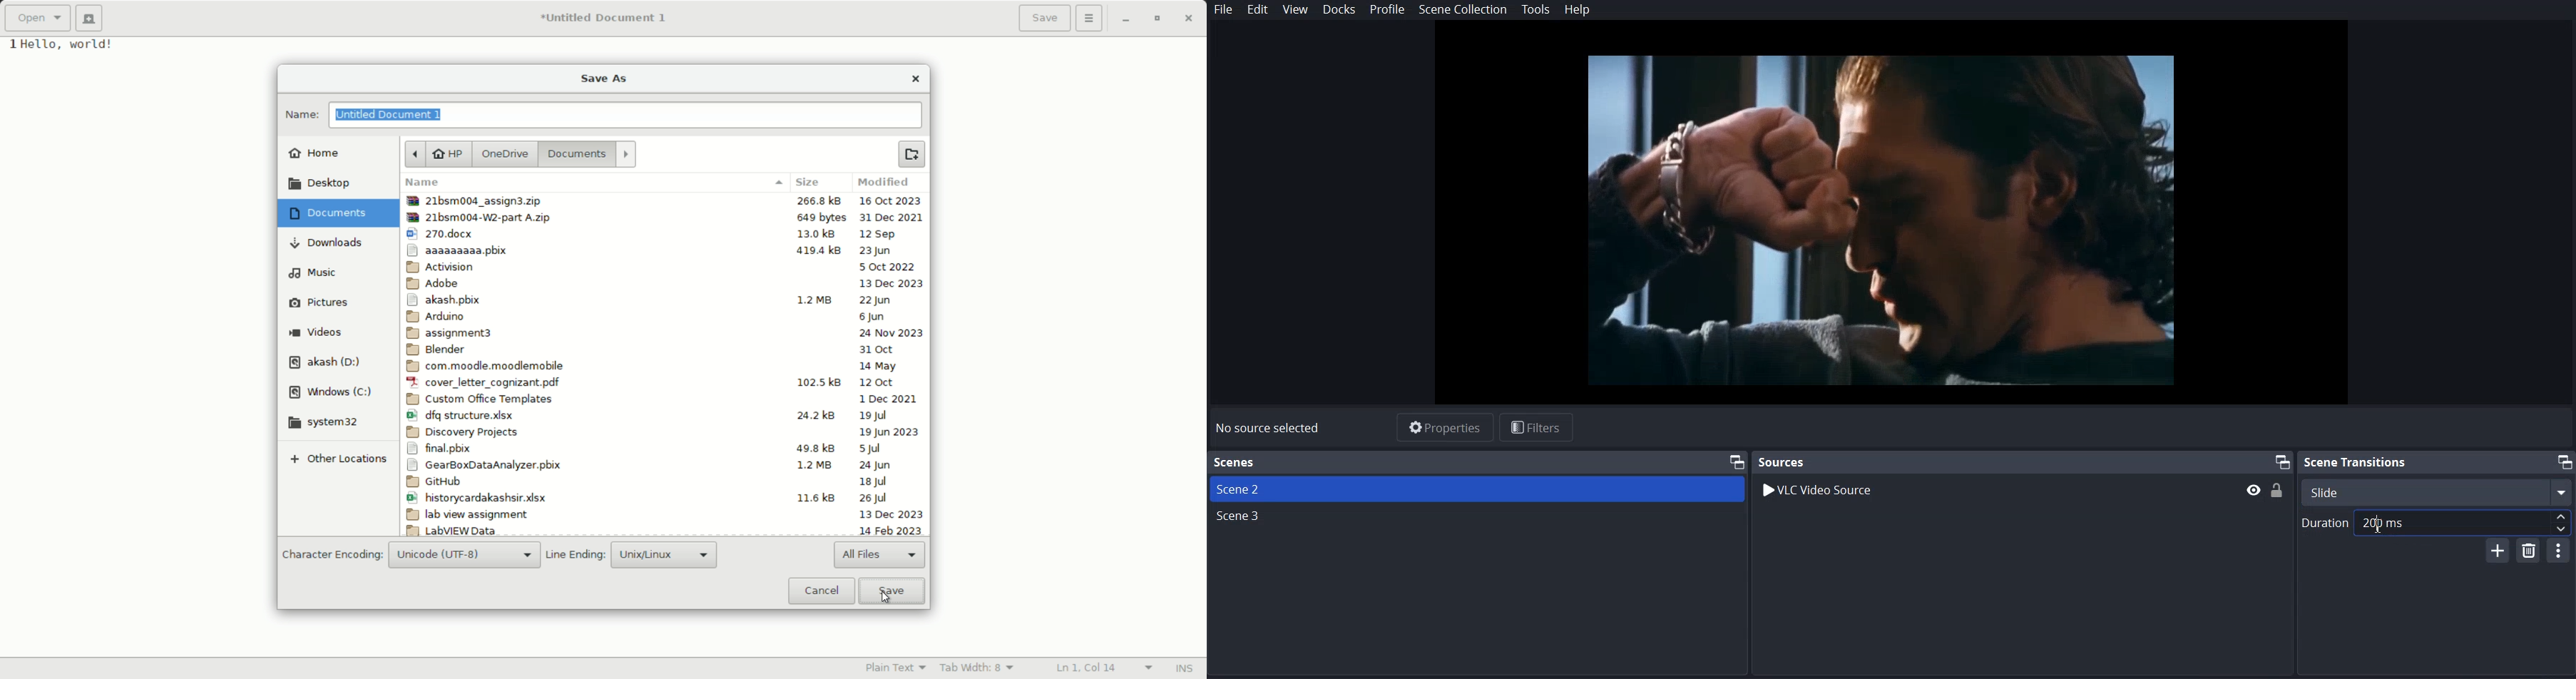  What do you see at coordinates (391, 114) in the screenshot?
I see `untitled document 1` at bounding box center [391, 114].